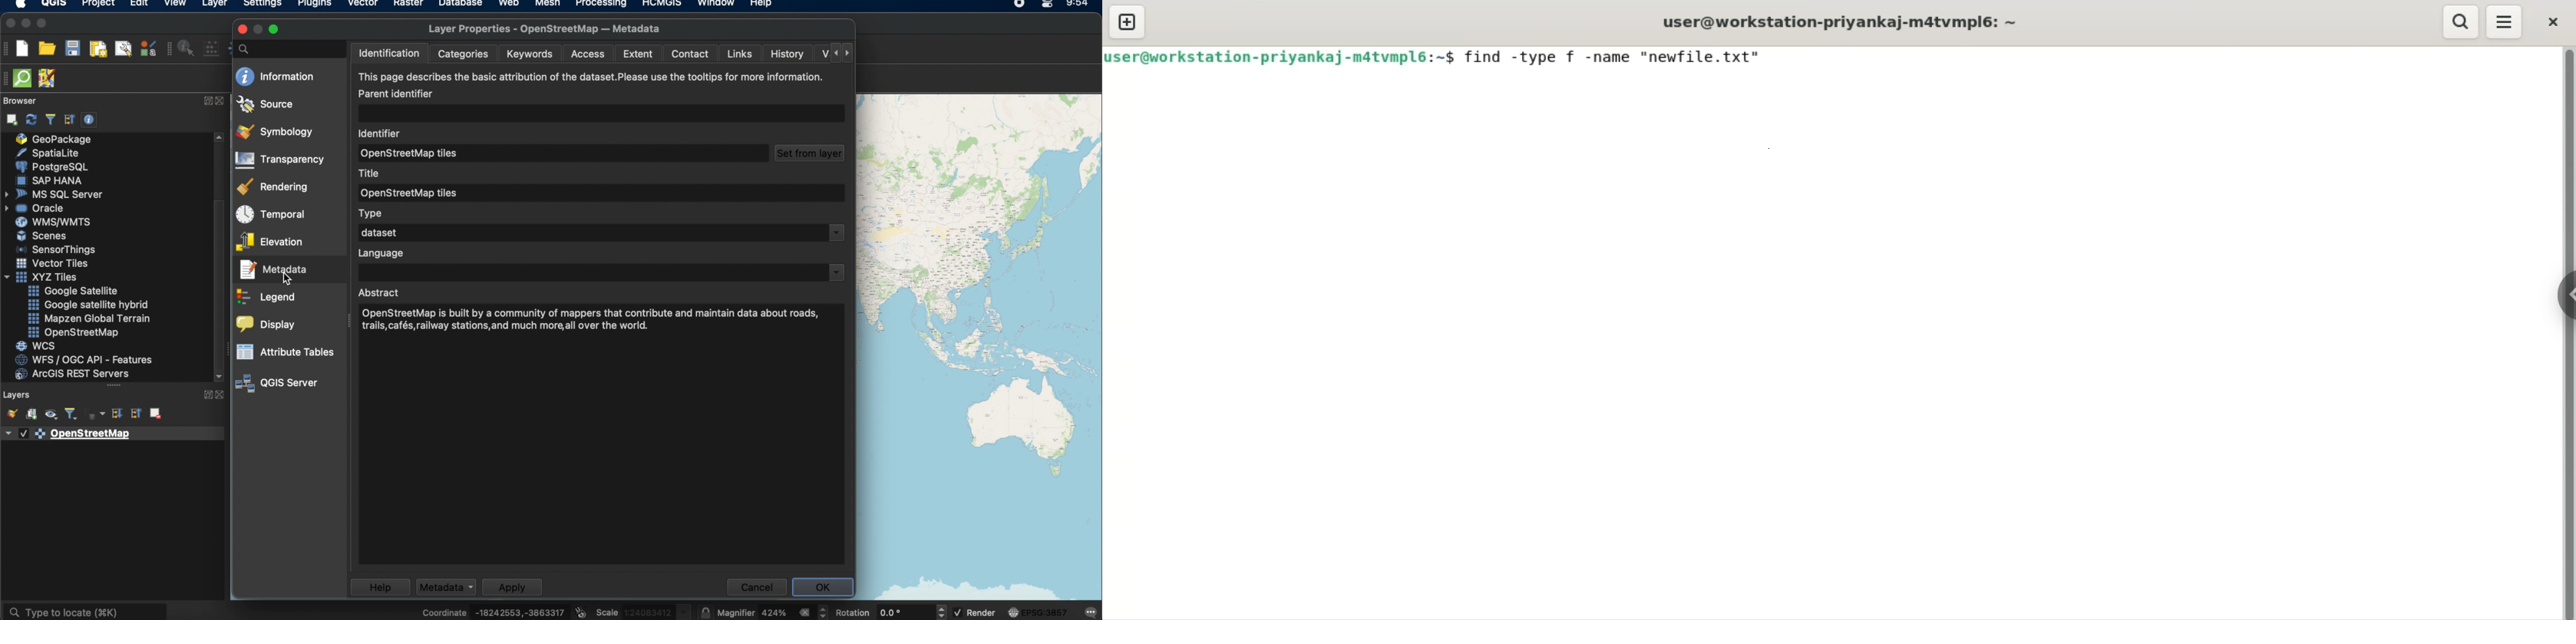 The width and height of the screenshot is (2576, 644). I want to click on help, so click(377, 586).